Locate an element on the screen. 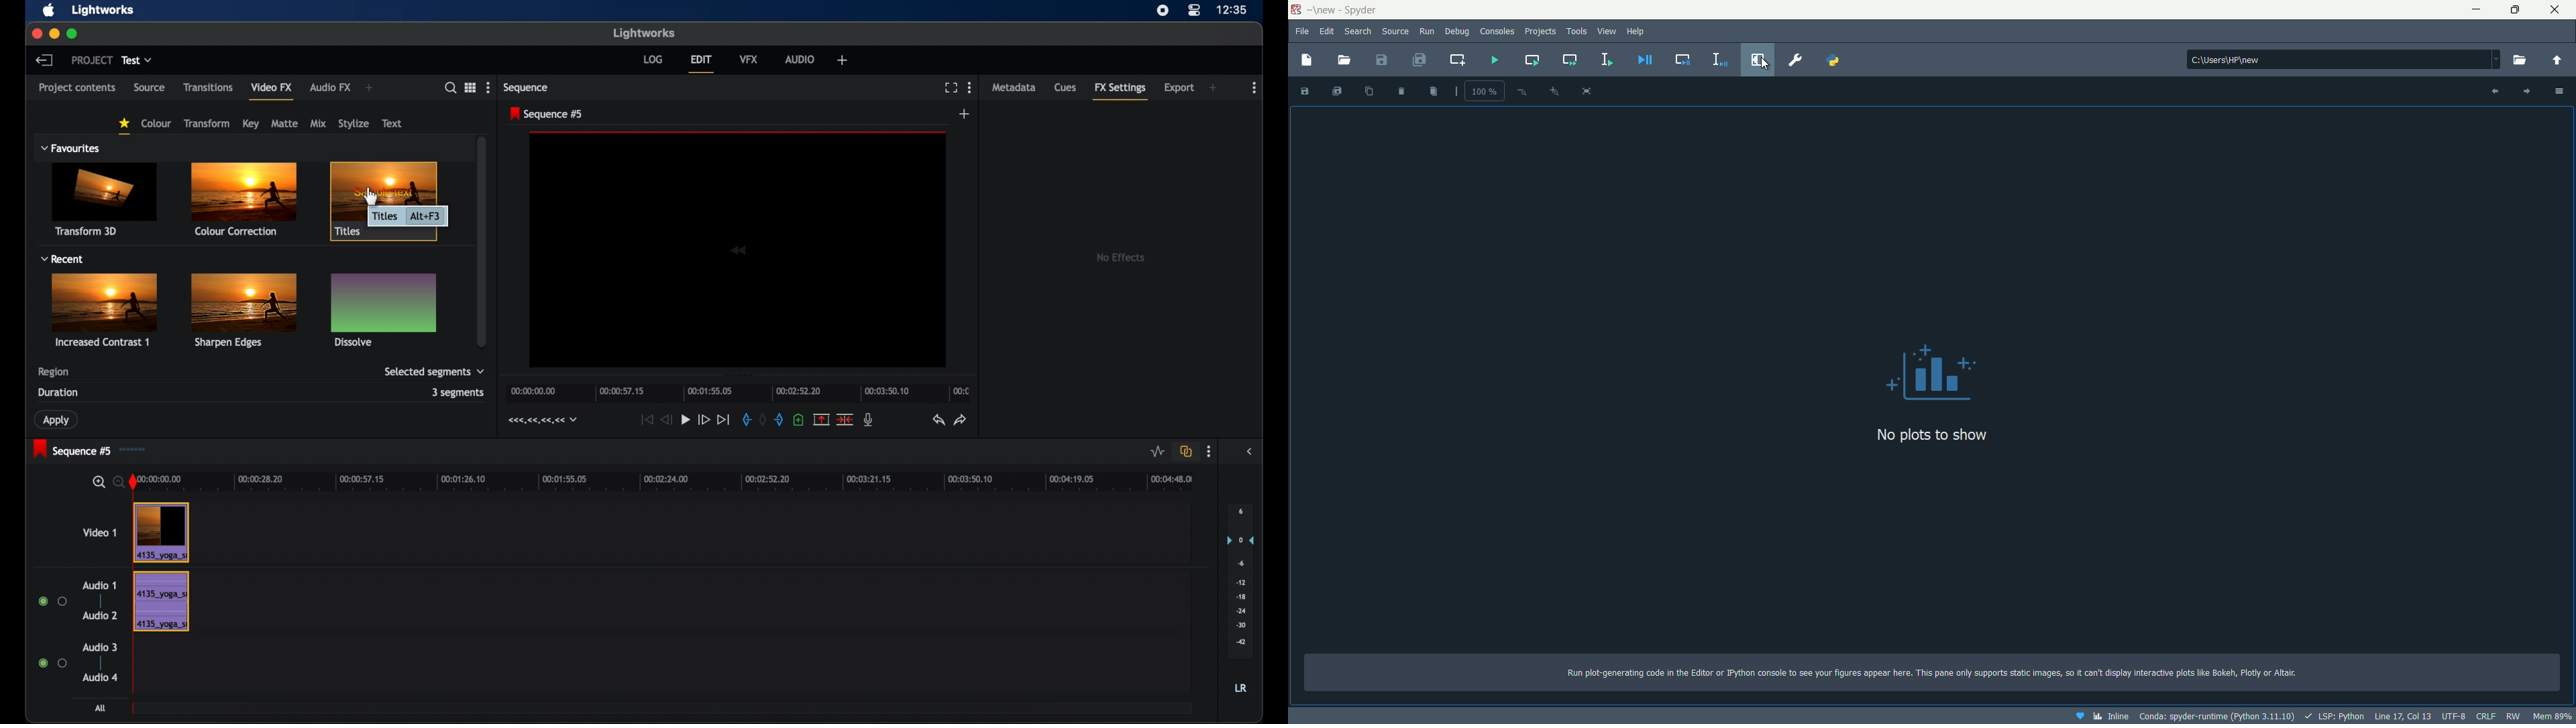  consoles is located at coordinates (1498, 31).